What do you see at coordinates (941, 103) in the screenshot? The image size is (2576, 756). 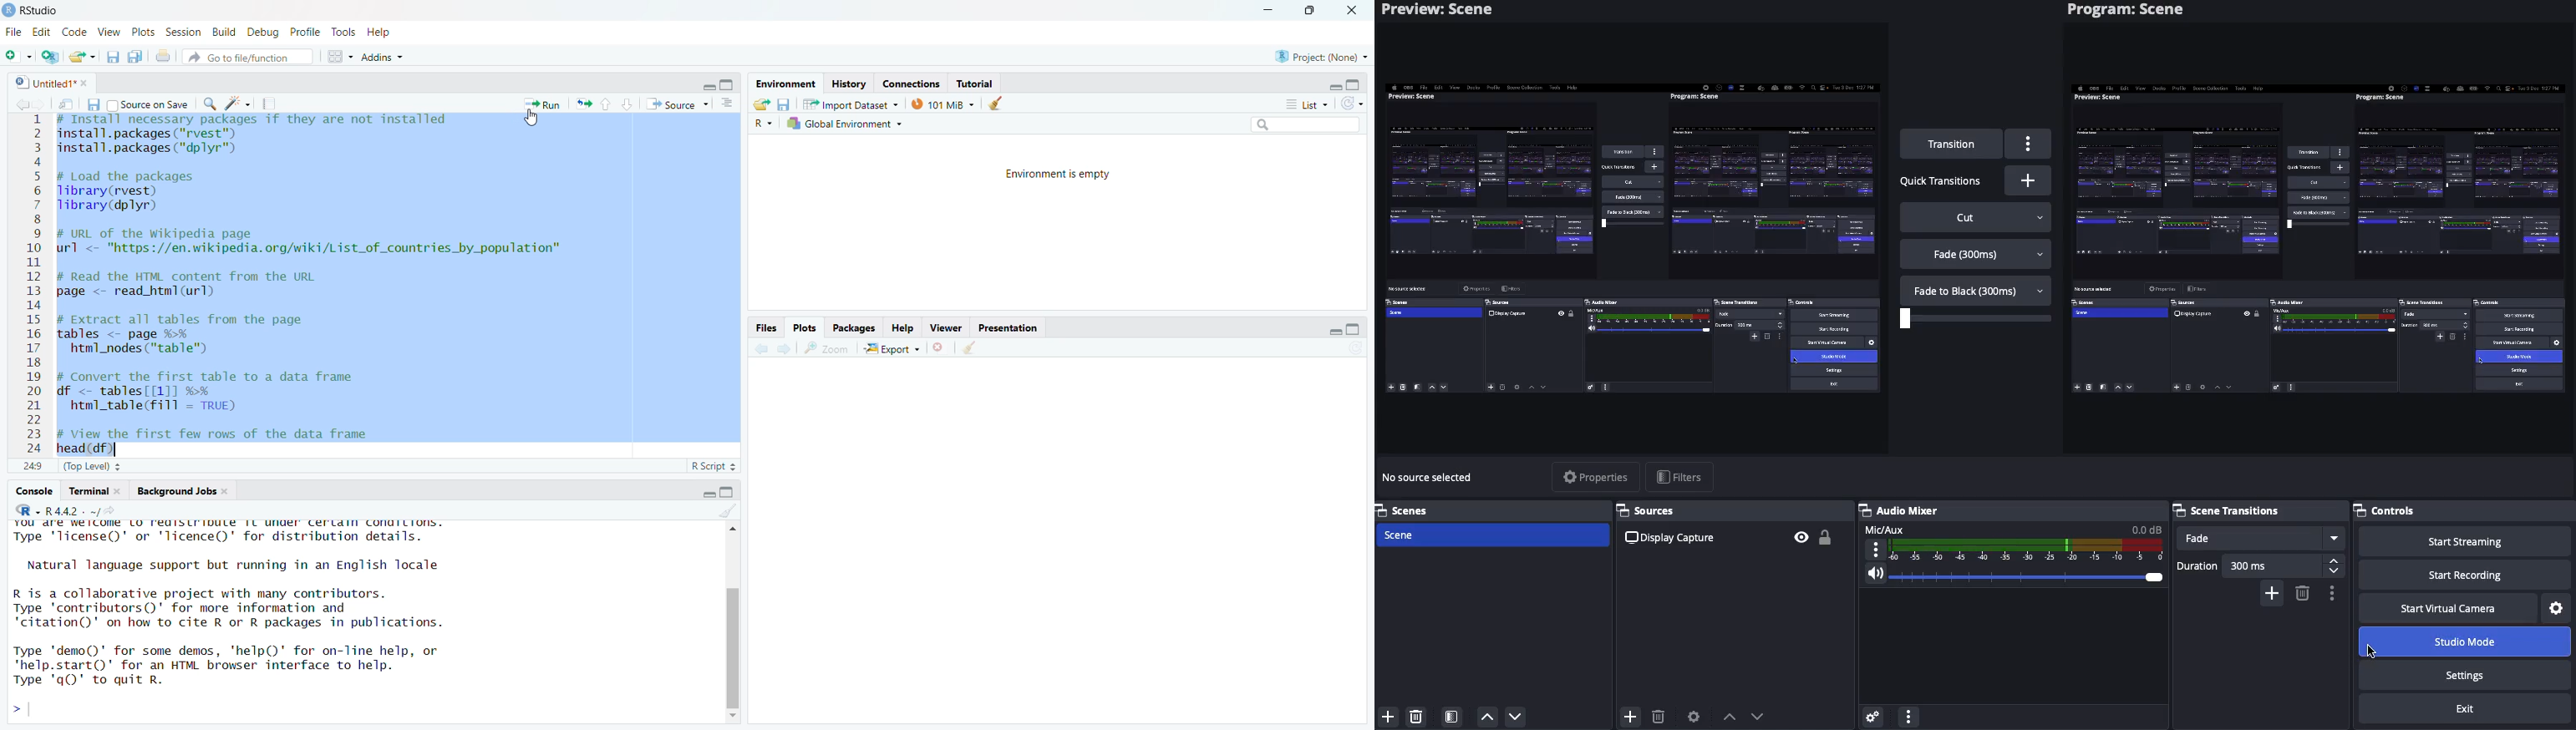 I see `101 MiB` at bounding box center [941, 103].